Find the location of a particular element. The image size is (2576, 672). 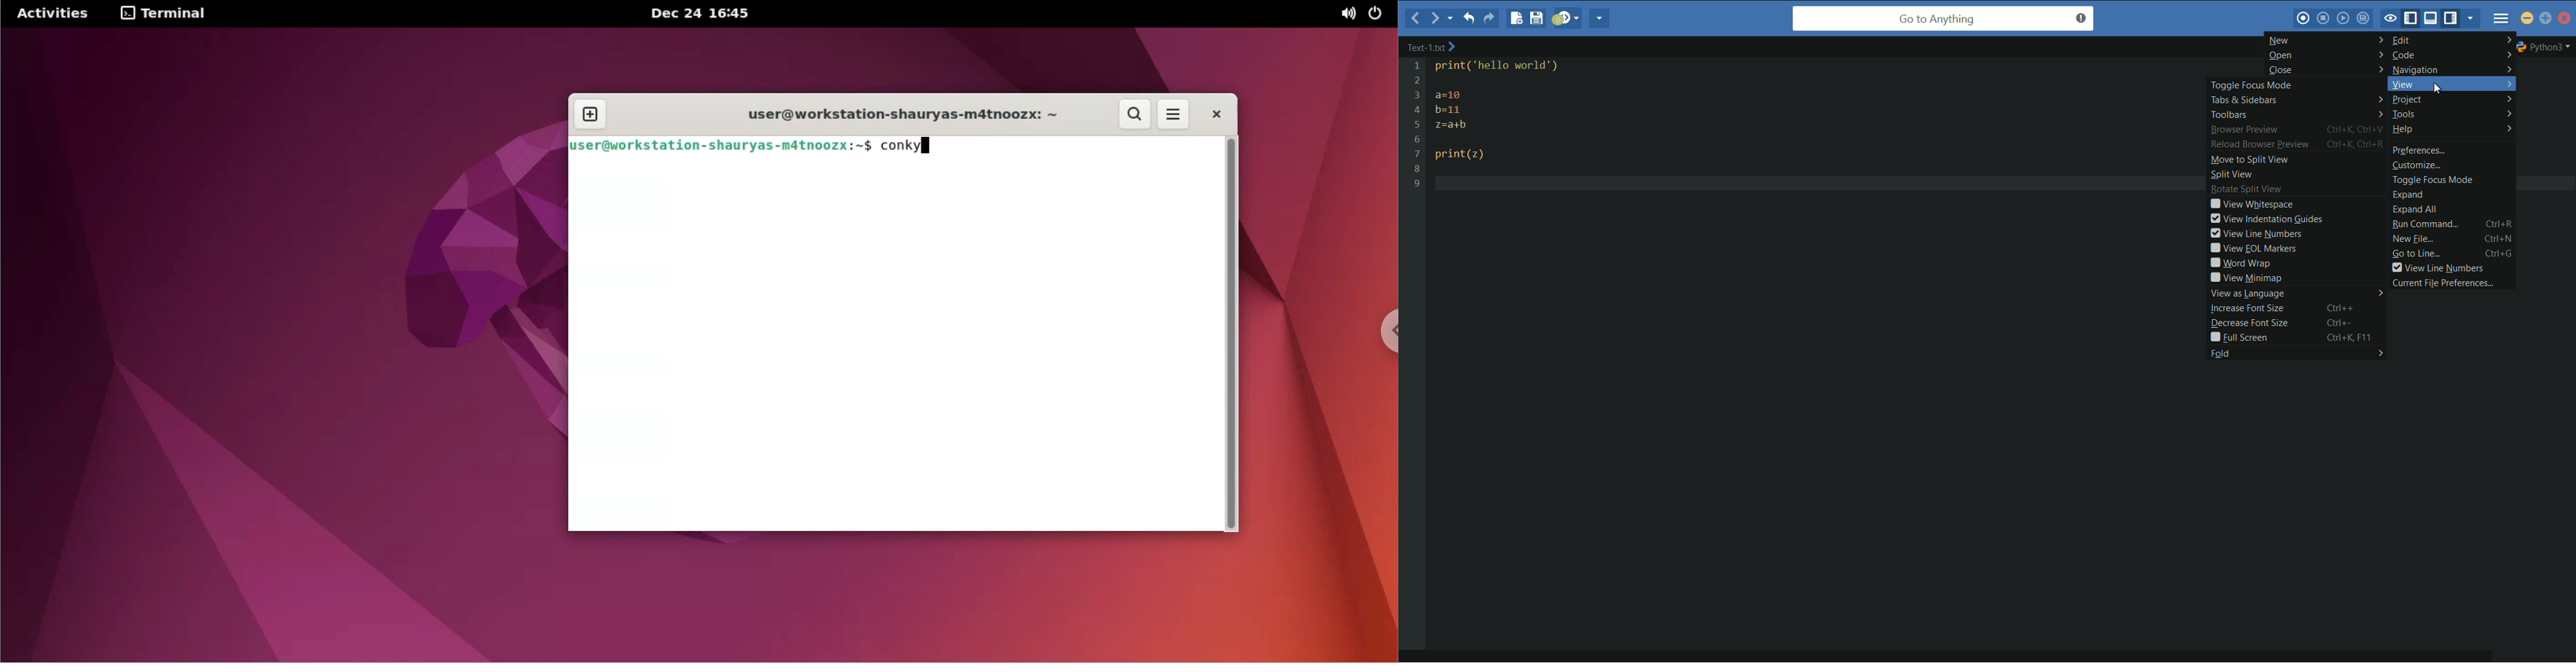

new file is located at coordinates (1514, 18).